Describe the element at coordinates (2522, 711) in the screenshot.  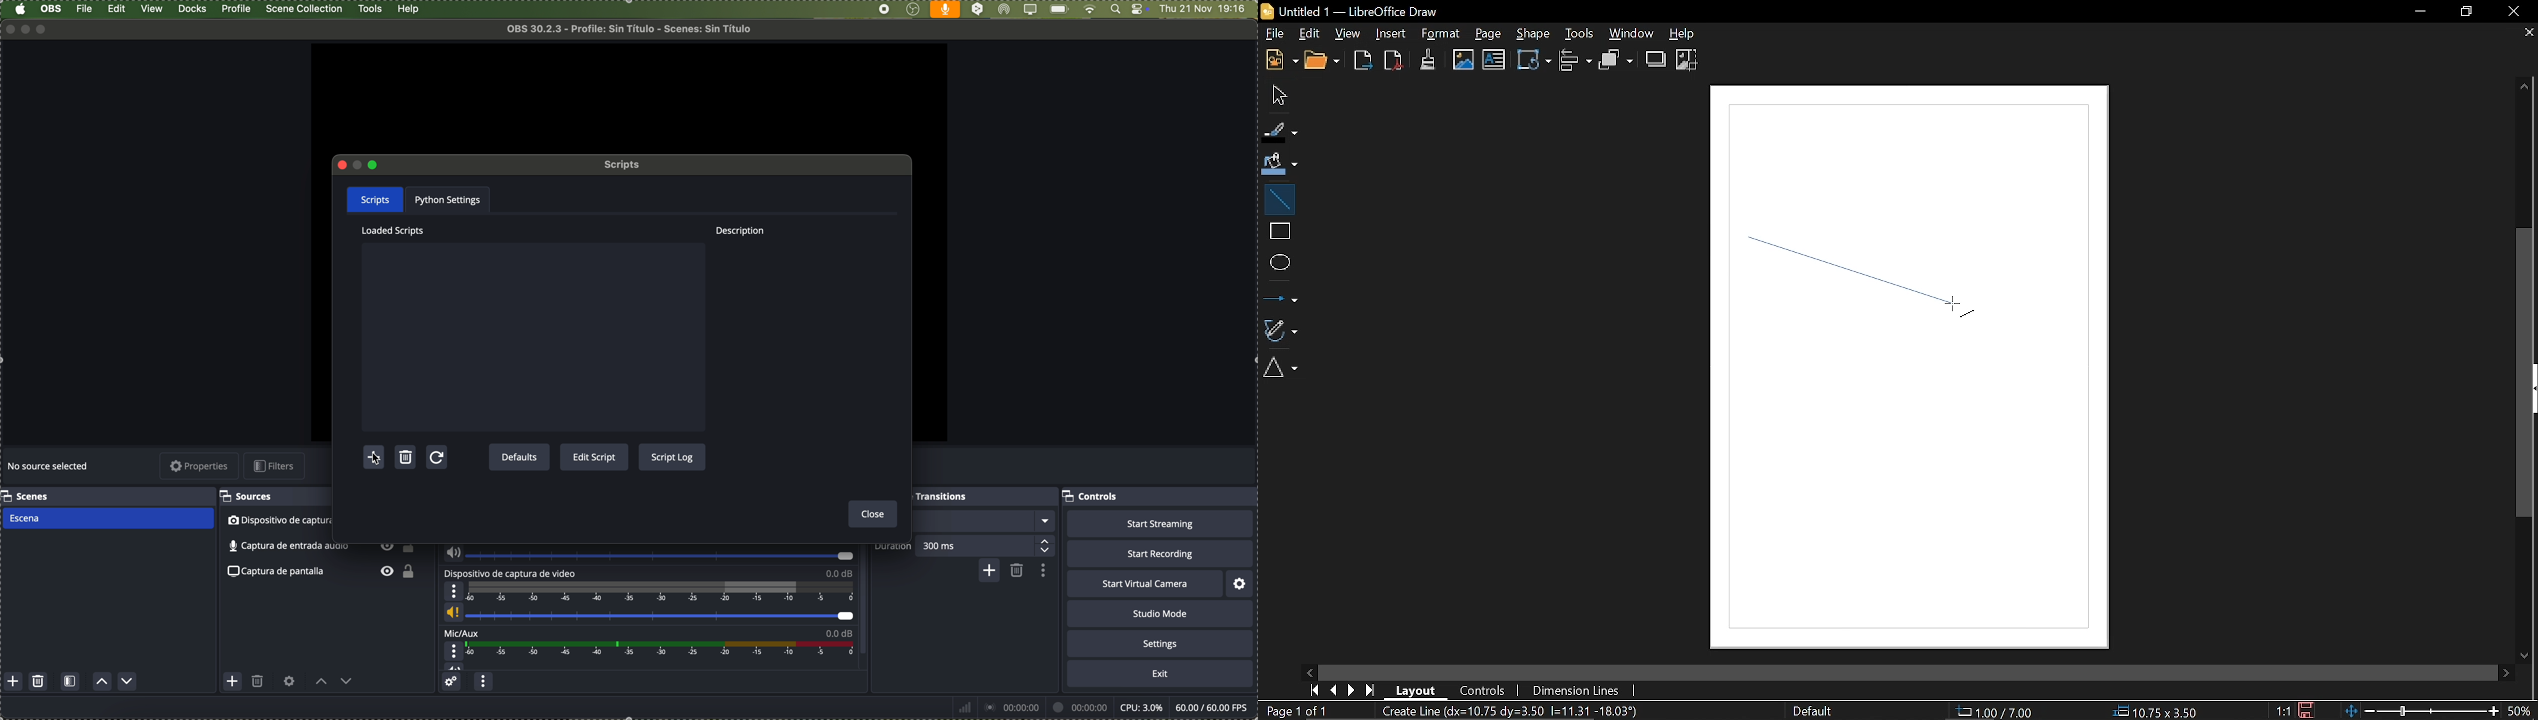
I see `Current zoom` at that location.